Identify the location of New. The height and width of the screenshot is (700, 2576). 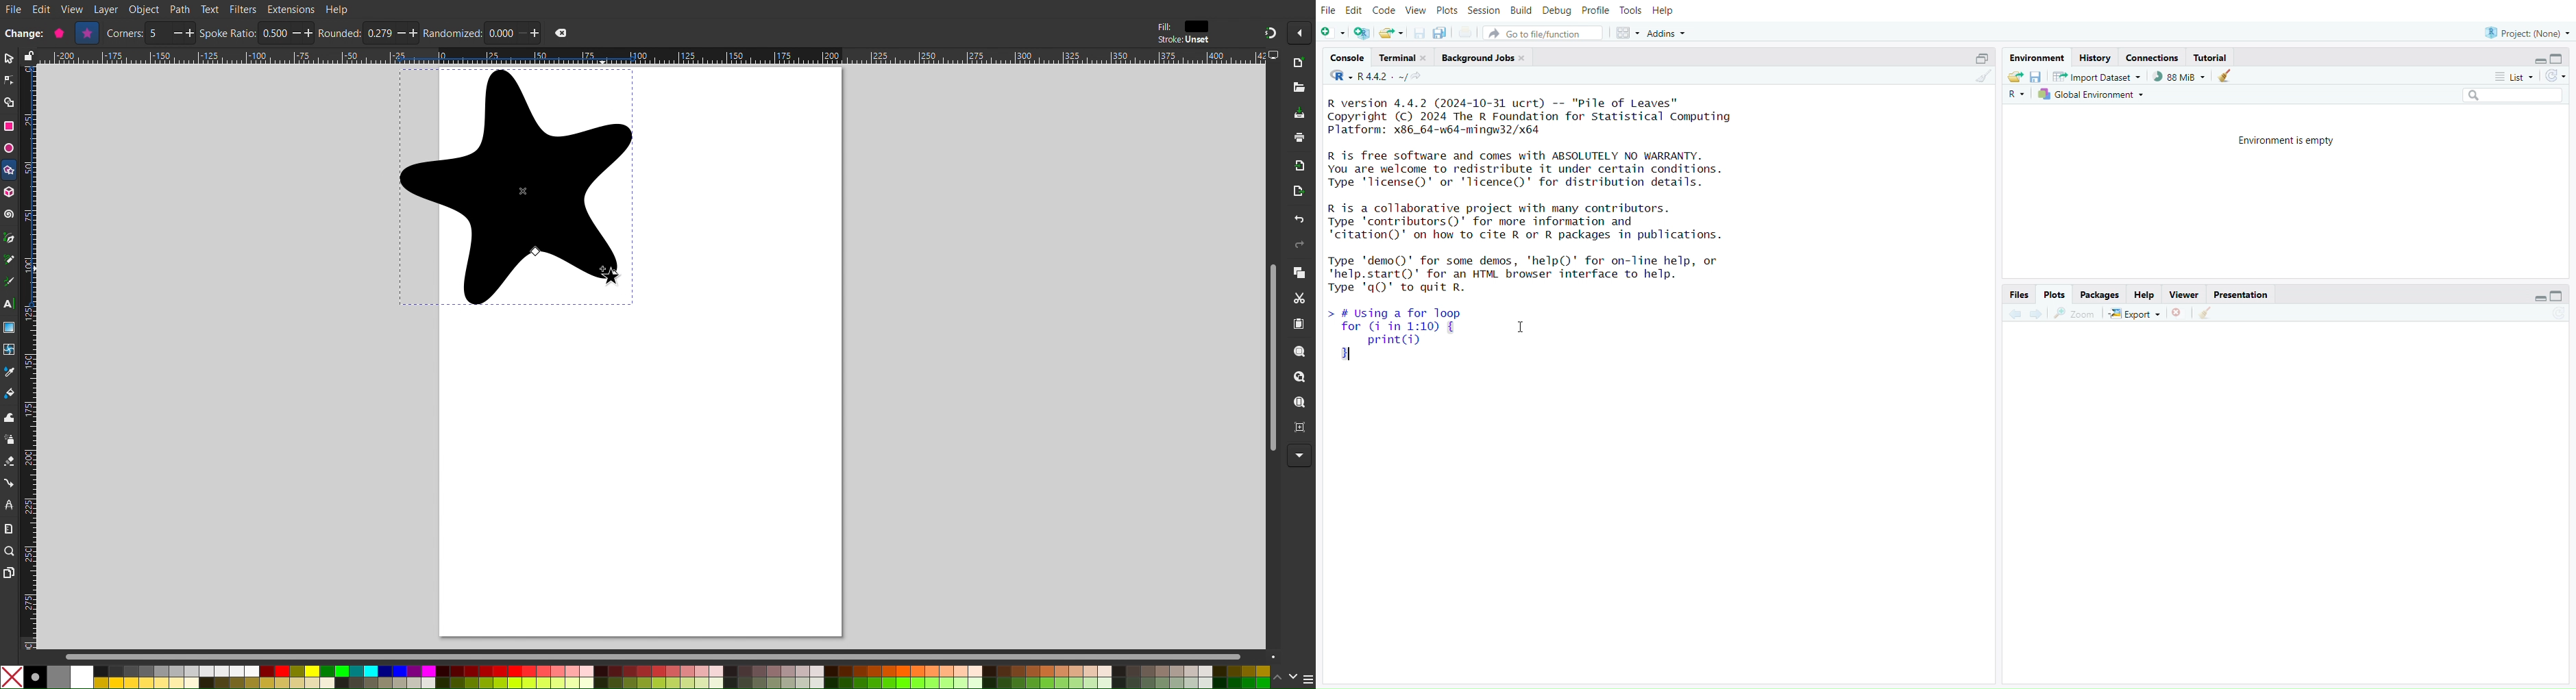
(1301, 64).